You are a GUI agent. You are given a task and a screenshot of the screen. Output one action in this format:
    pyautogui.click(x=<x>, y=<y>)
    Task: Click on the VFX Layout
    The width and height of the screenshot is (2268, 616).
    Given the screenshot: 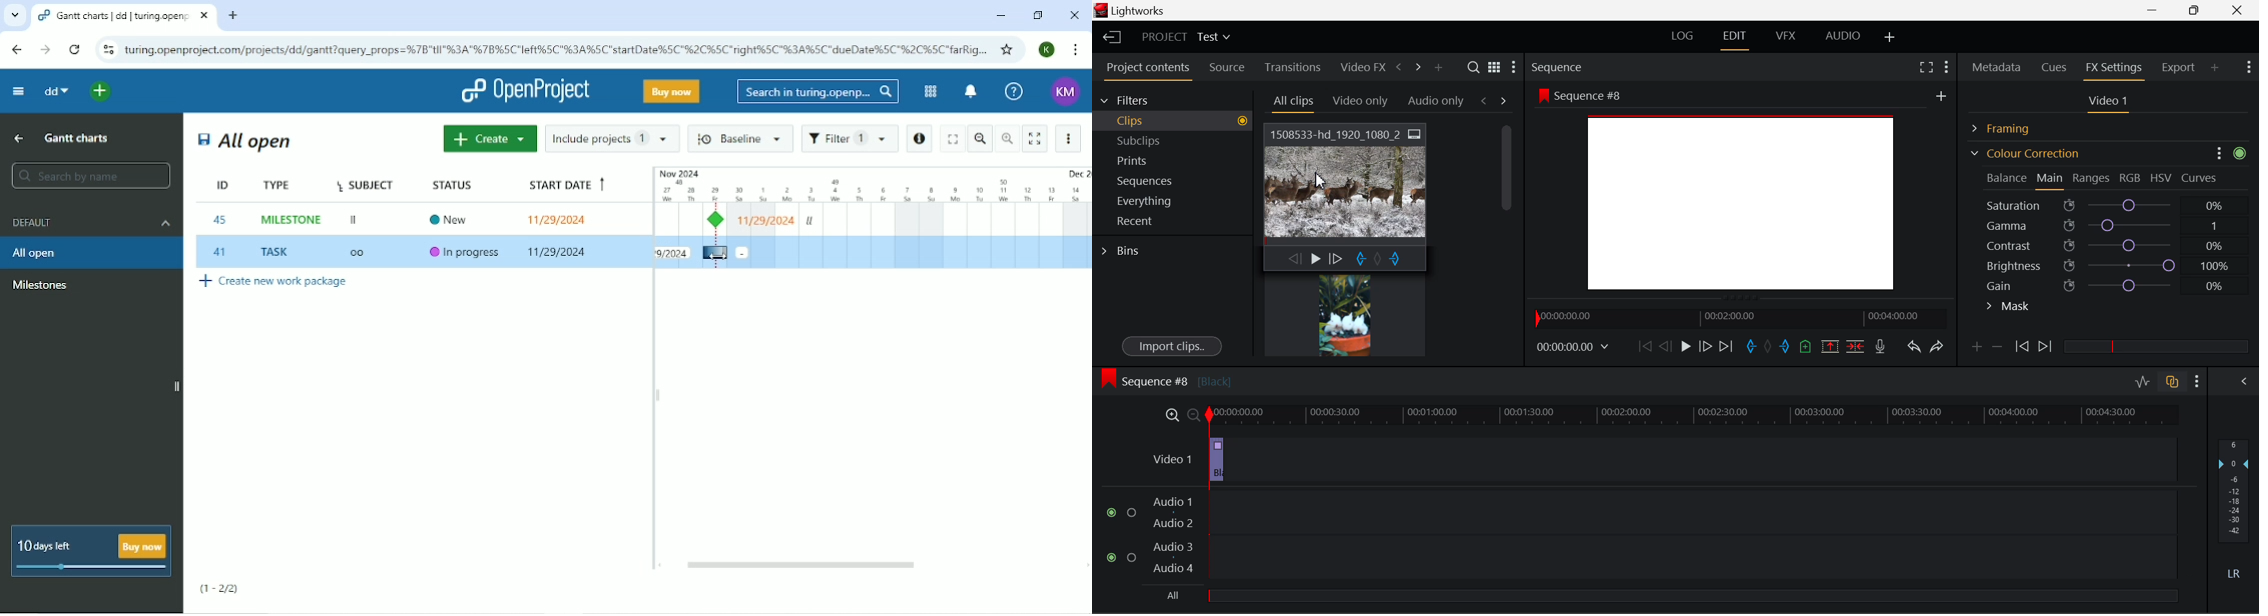 What is the action you would take?
    pyautogui.click(x=1788, y=37)
    